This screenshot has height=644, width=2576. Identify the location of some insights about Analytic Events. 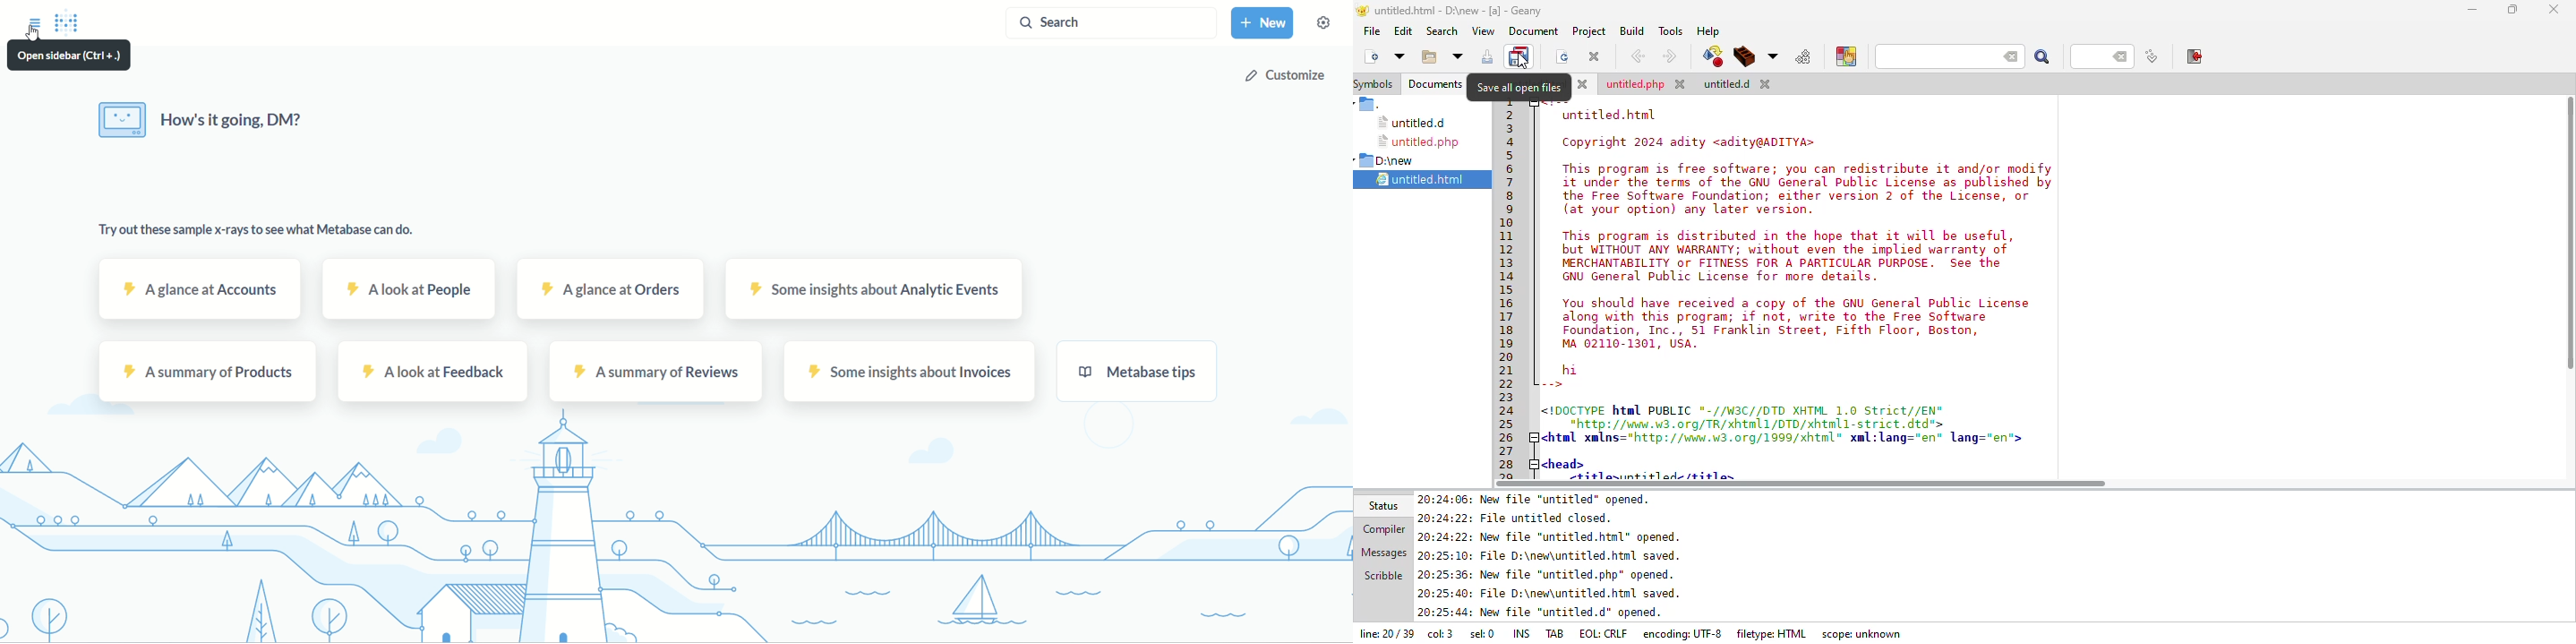
(878, 289).